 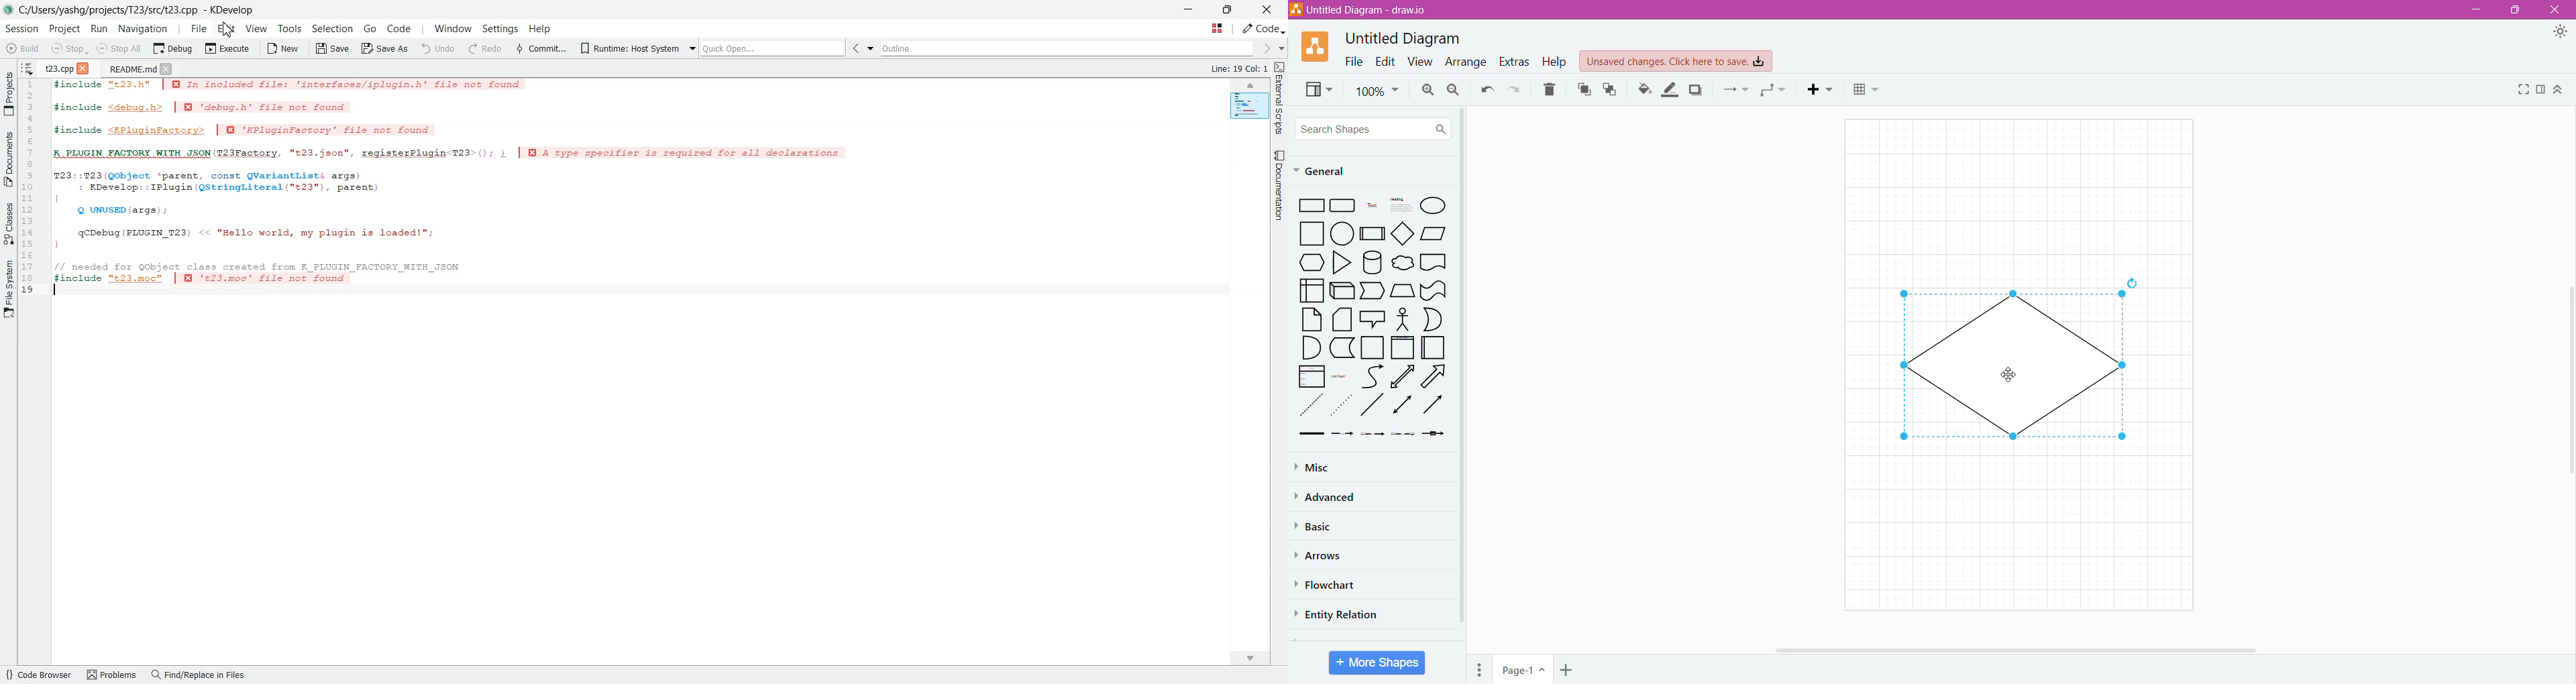 What do you see at coordinates (1317, 46) in the screenshot?
I see `Application Logo` at bounding box center [1317, 46].